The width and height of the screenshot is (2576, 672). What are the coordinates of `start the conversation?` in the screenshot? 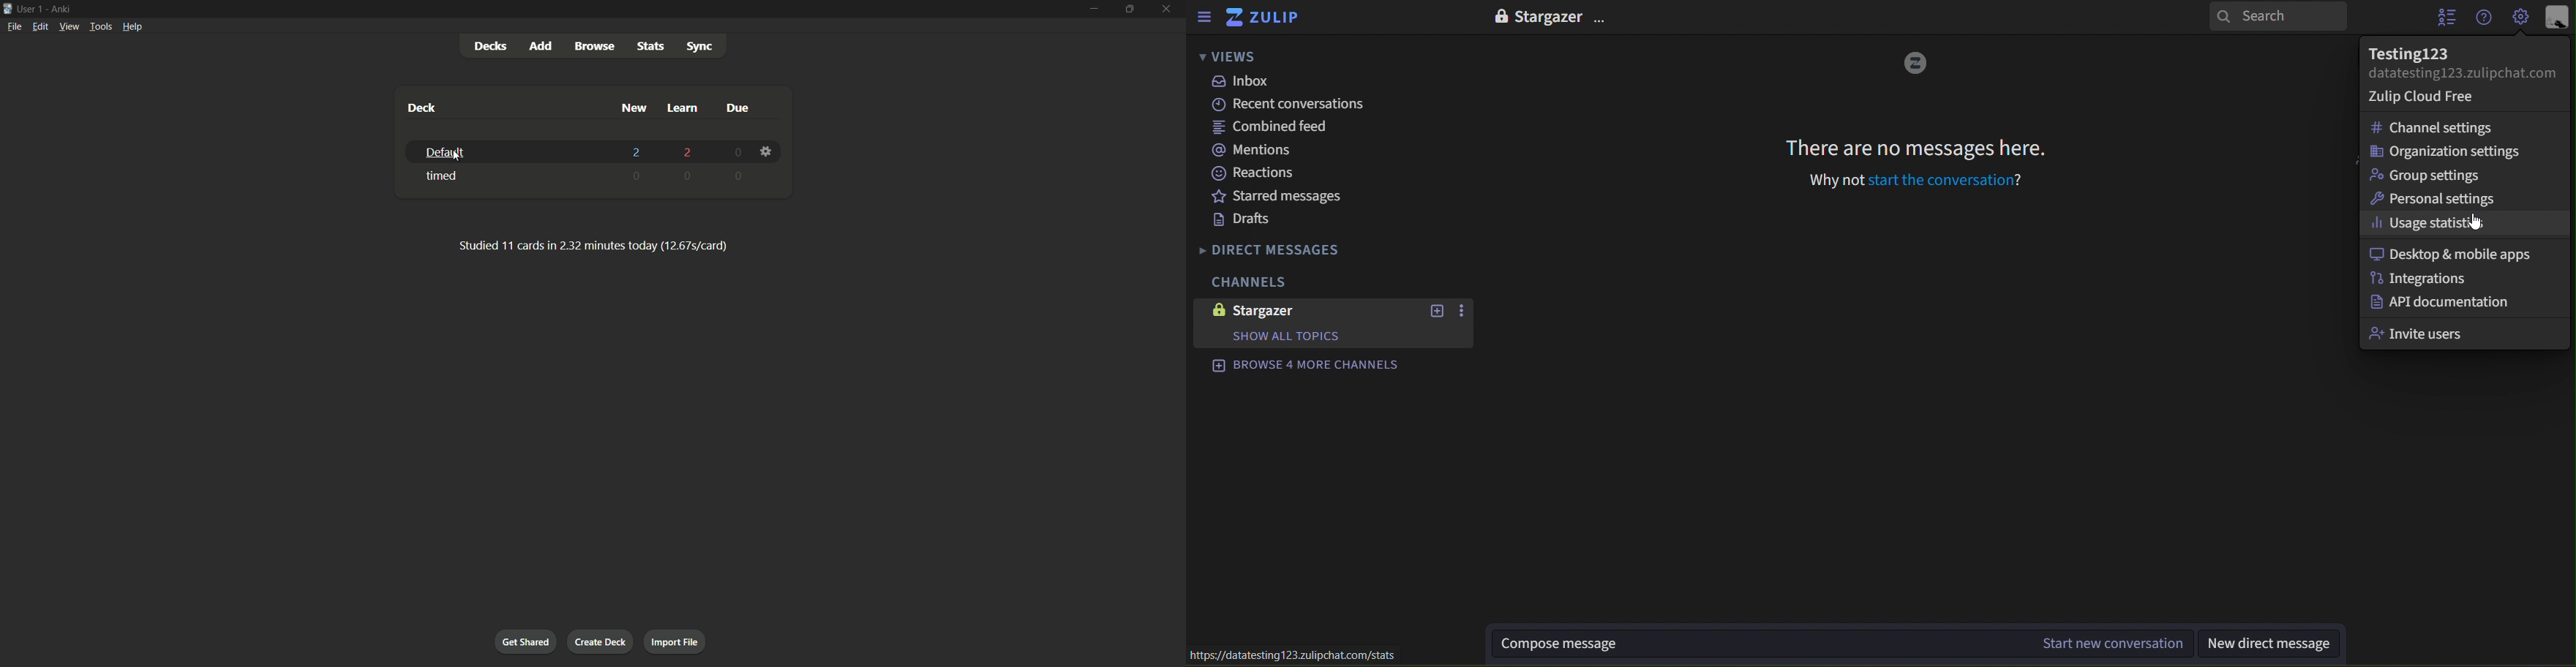 It's located at (1953, 182).